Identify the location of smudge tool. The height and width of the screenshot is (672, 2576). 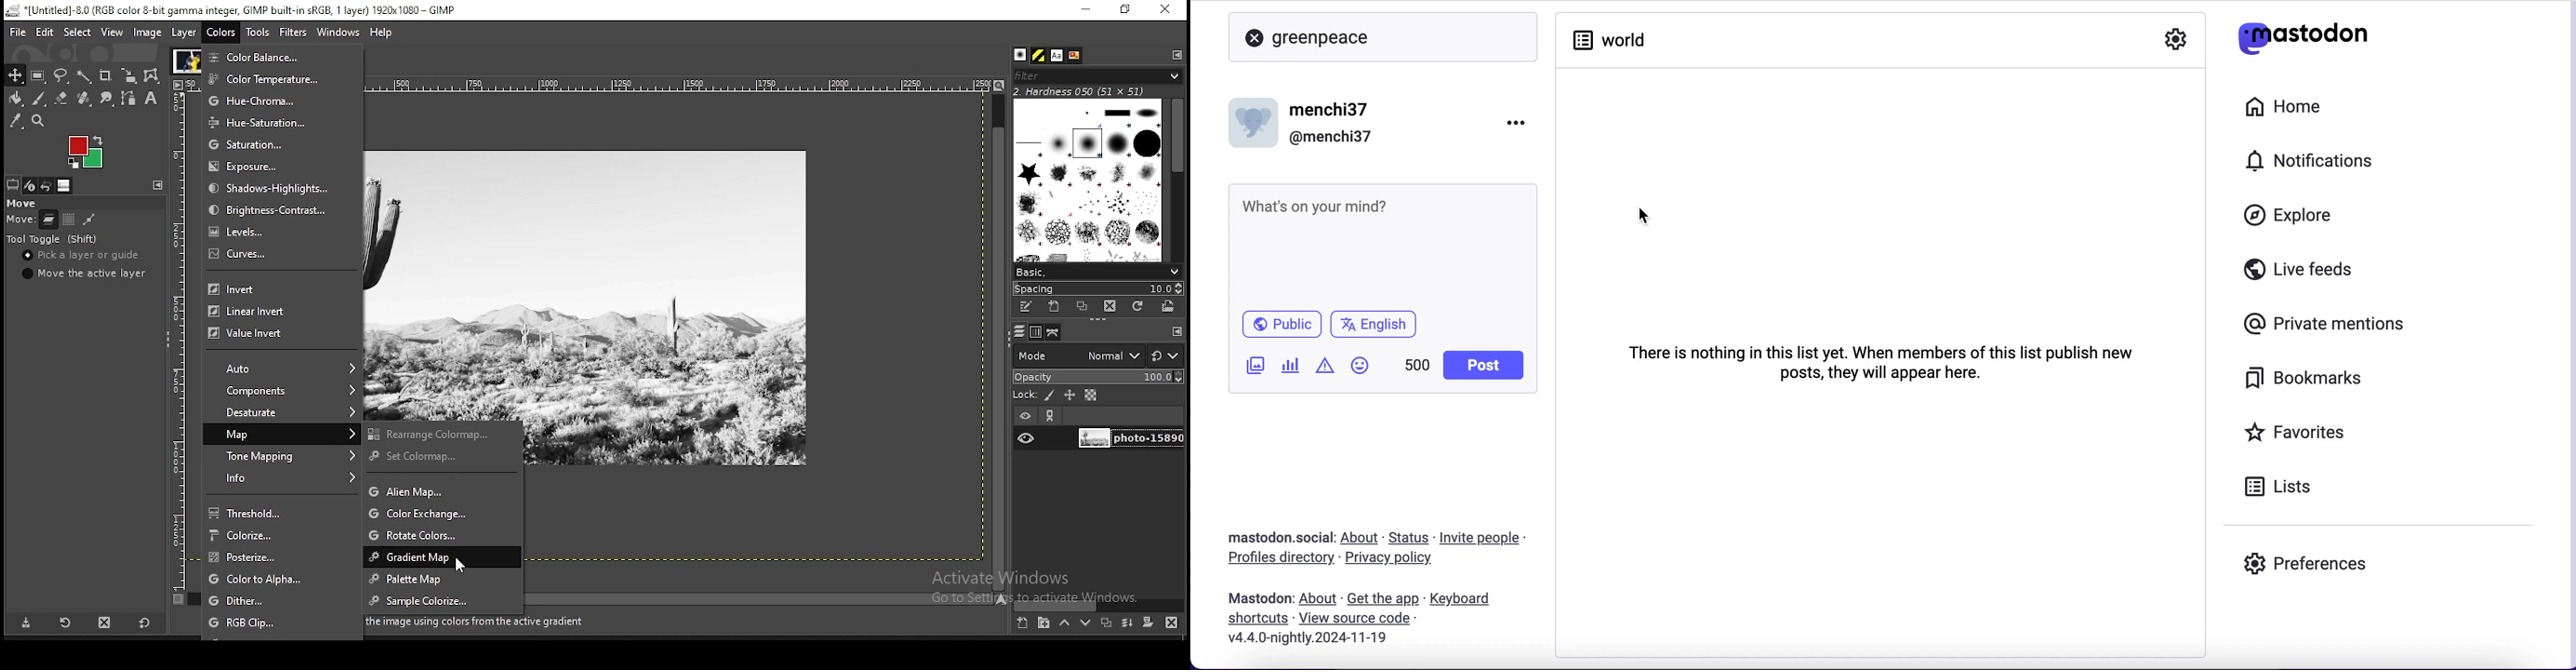
(107, 97).